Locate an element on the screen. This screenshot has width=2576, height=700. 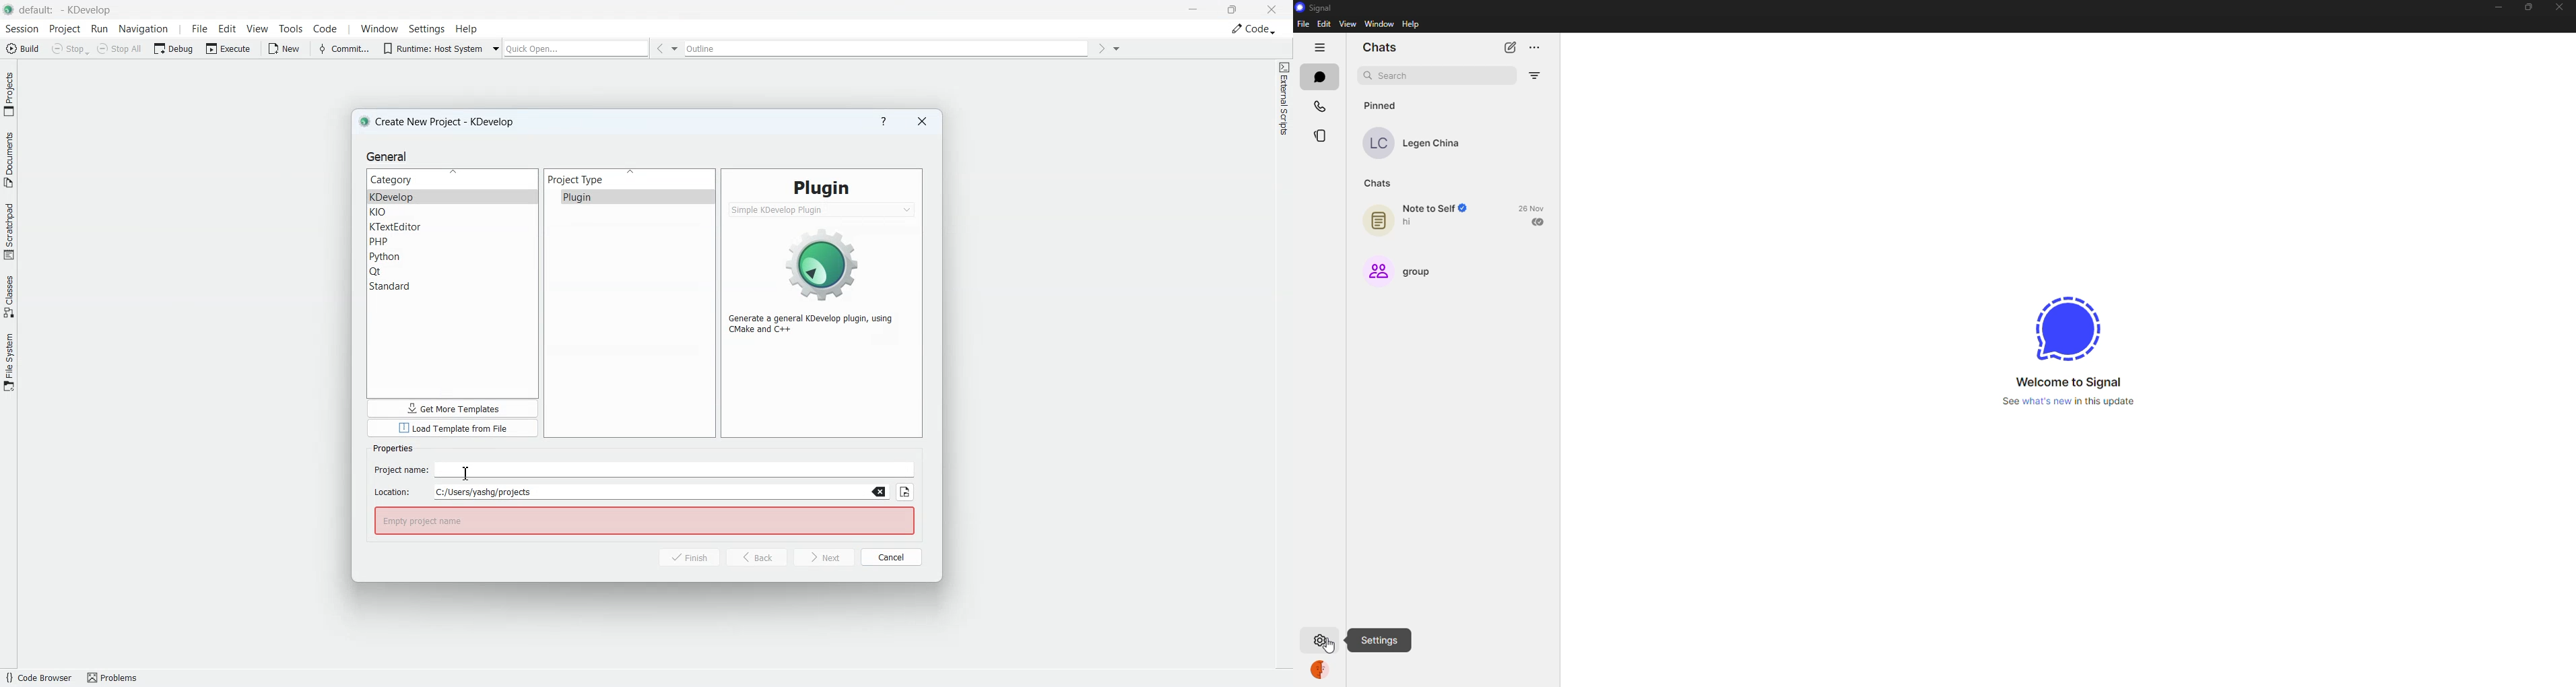
settings is located at coordinates (1379, 638).